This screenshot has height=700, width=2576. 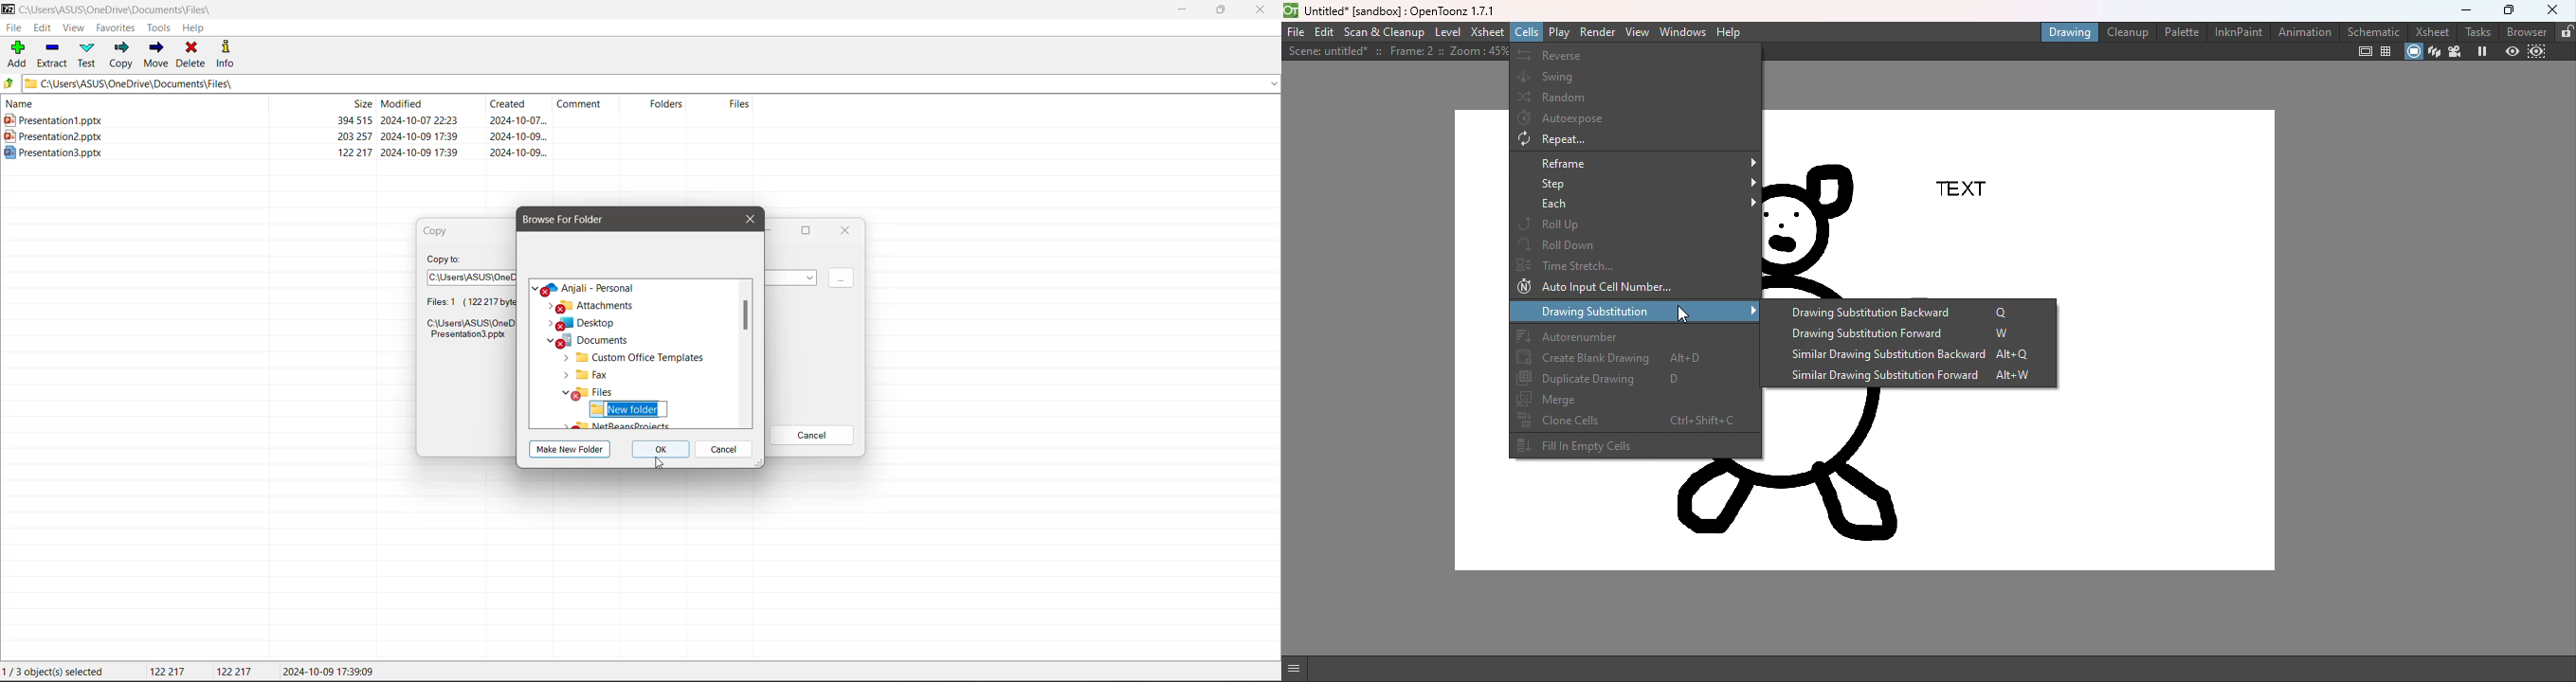 What do you see at coordinates (128, 103) in the screenshot?
I see `Name` at bounding box center [128, 103].